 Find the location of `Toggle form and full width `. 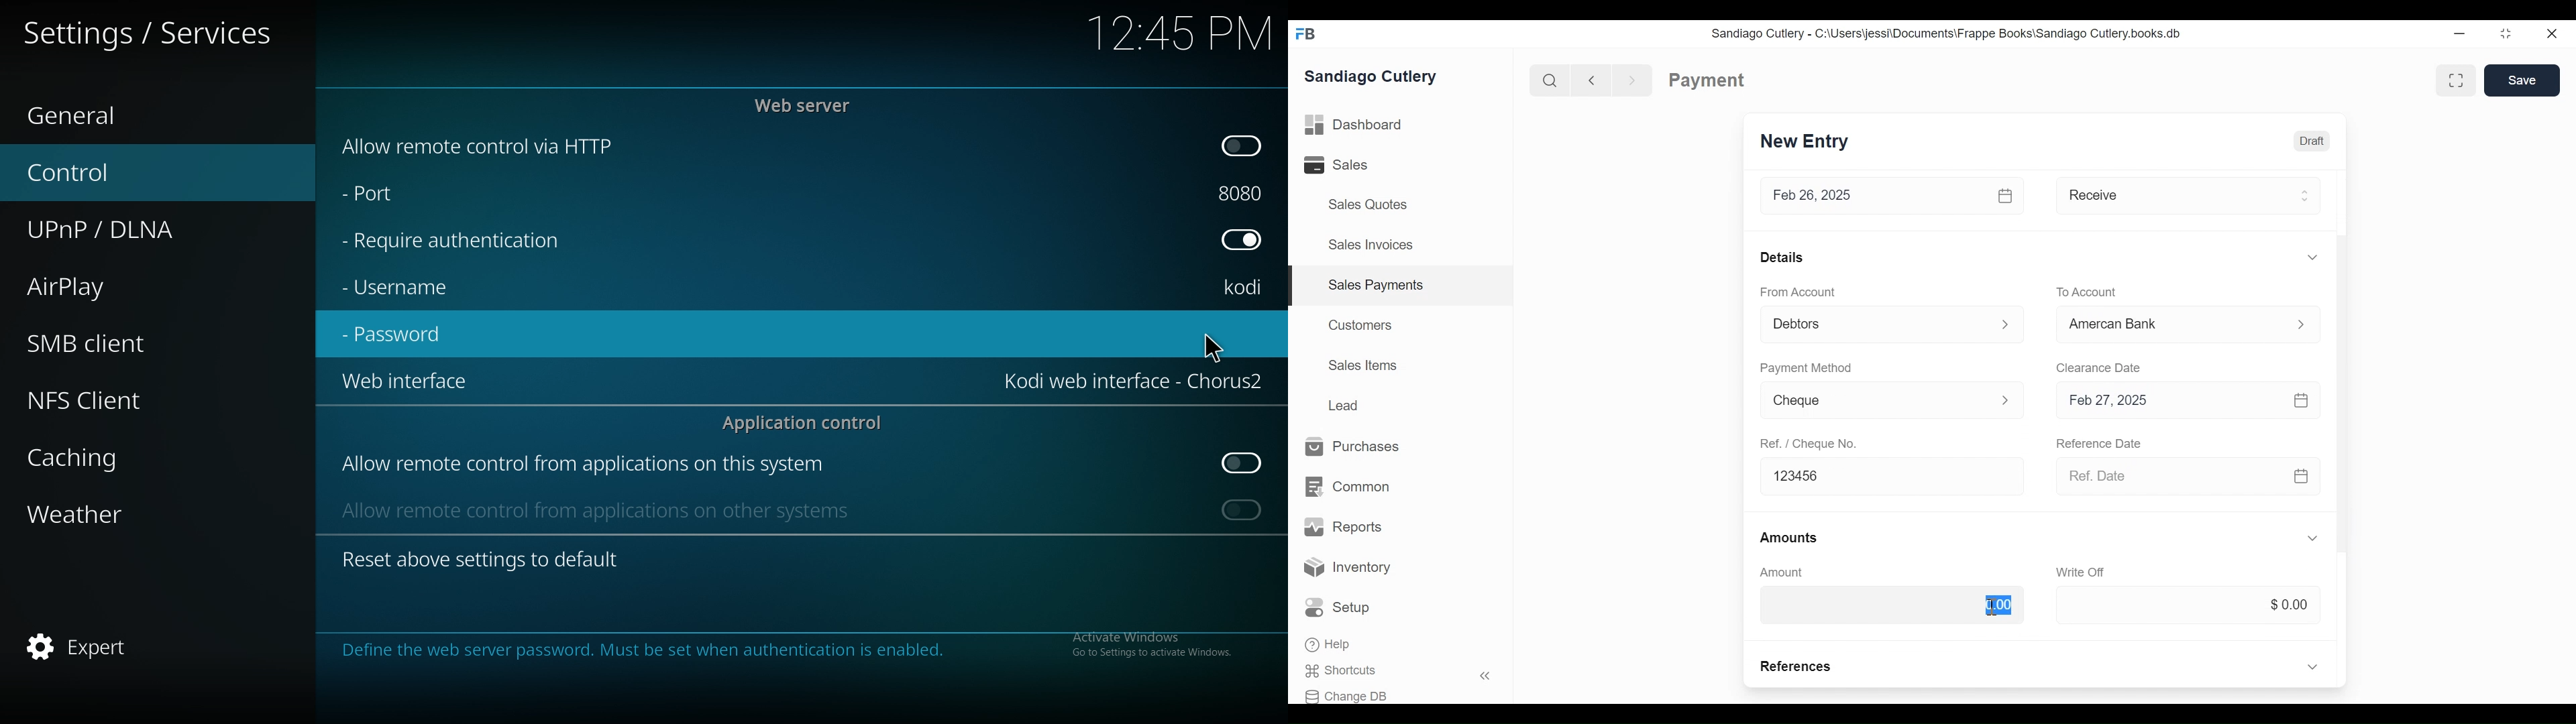

Toggle form and full width  is located at coordinates (2461, 78).